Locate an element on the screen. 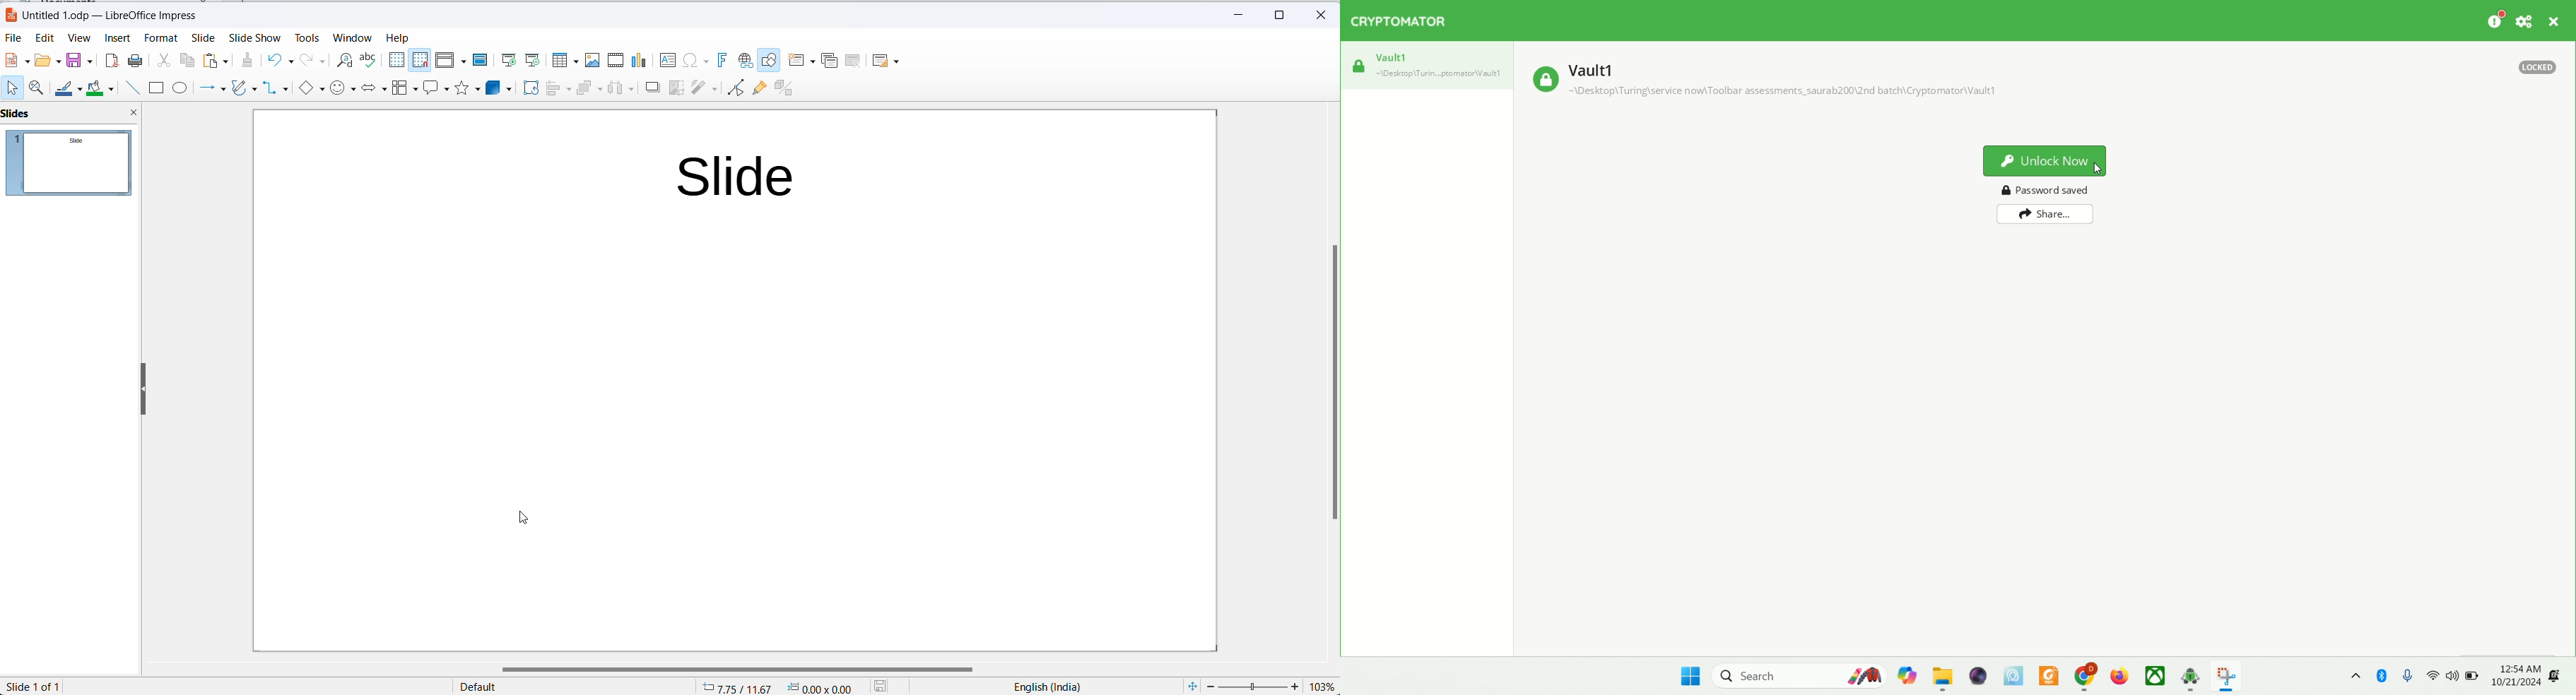  Undo is located at coordinates (276, 61).